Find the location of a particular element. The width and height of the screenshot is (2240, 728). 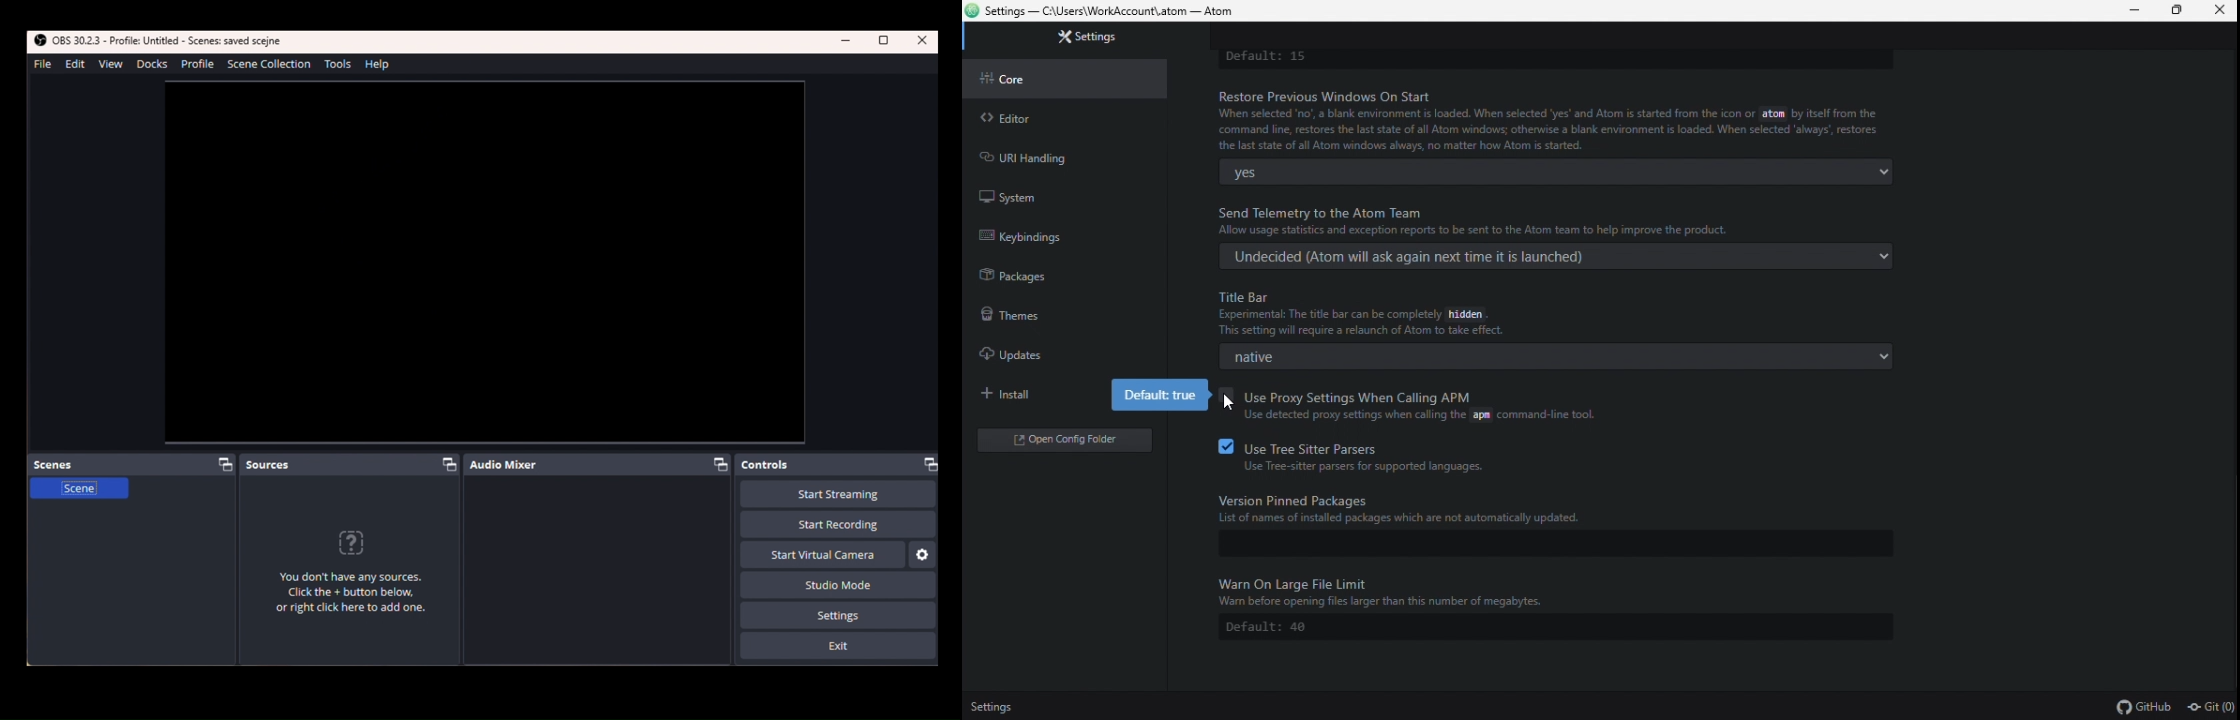

Settings is located at coordinates (839, 615).